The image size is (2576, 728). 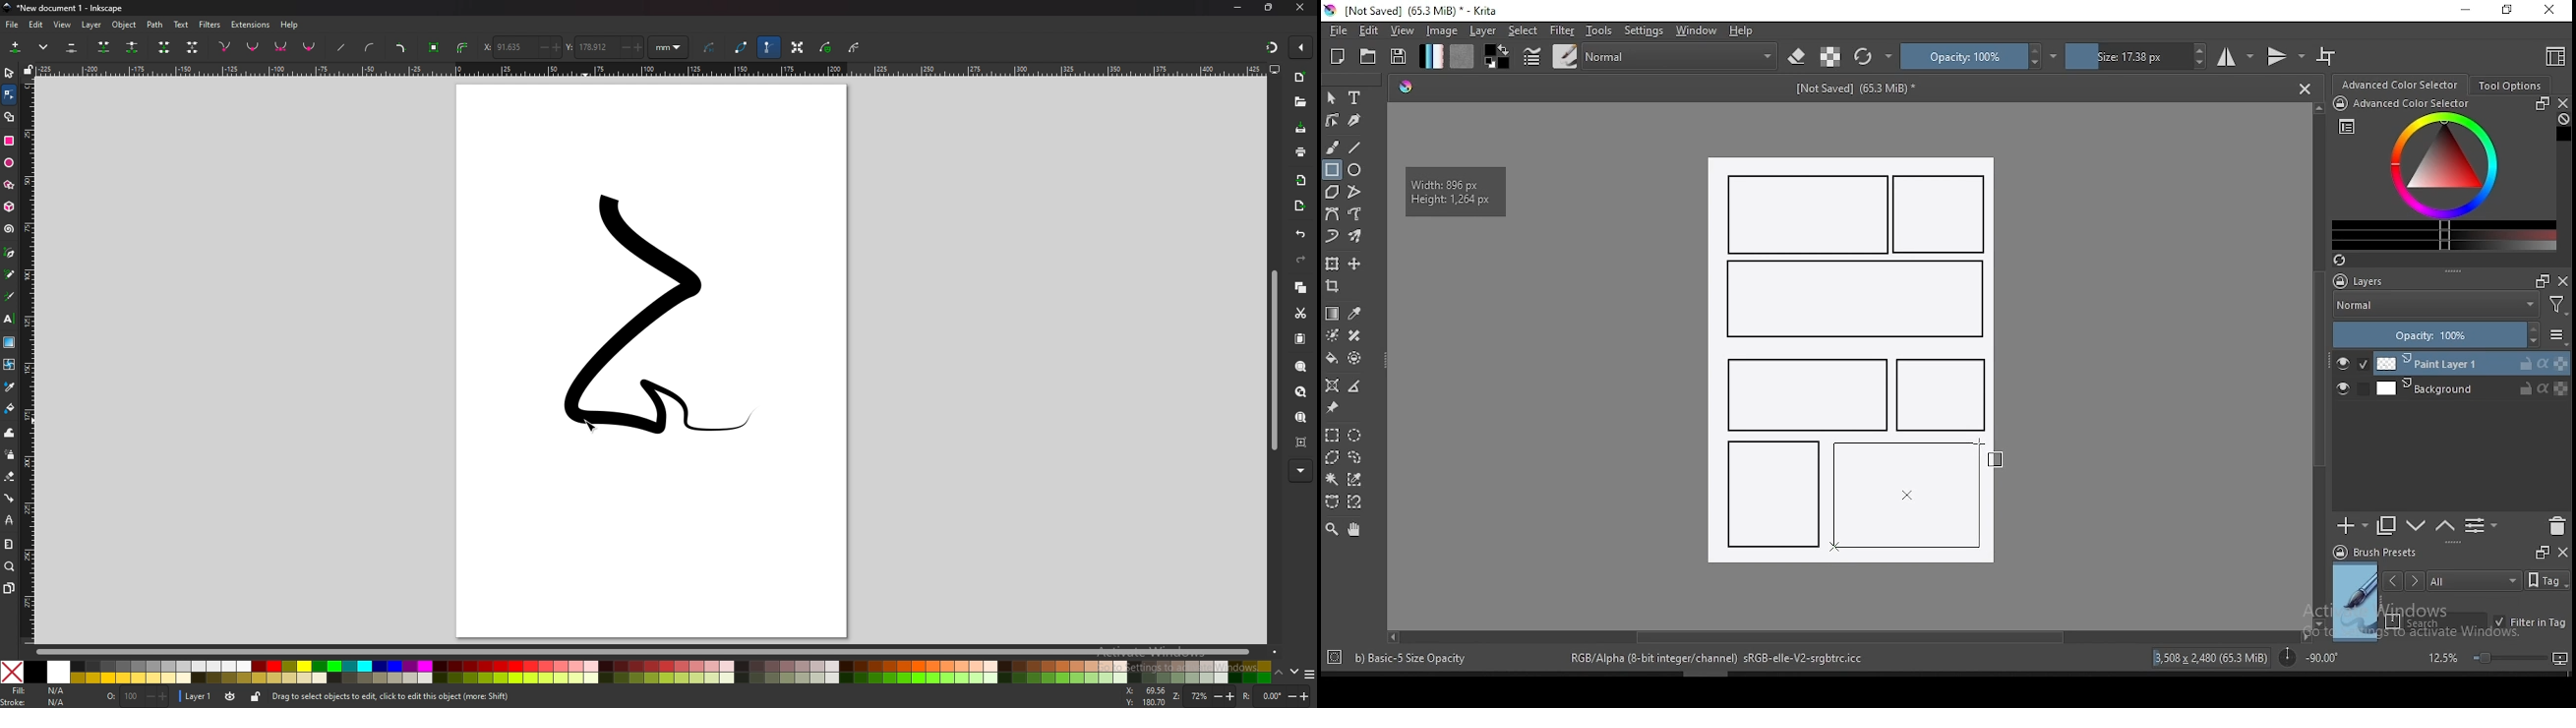 What do you see at coordinates (2511, 86) in the screenshot?
I see `tool options` at bounding box center [2511, 86].